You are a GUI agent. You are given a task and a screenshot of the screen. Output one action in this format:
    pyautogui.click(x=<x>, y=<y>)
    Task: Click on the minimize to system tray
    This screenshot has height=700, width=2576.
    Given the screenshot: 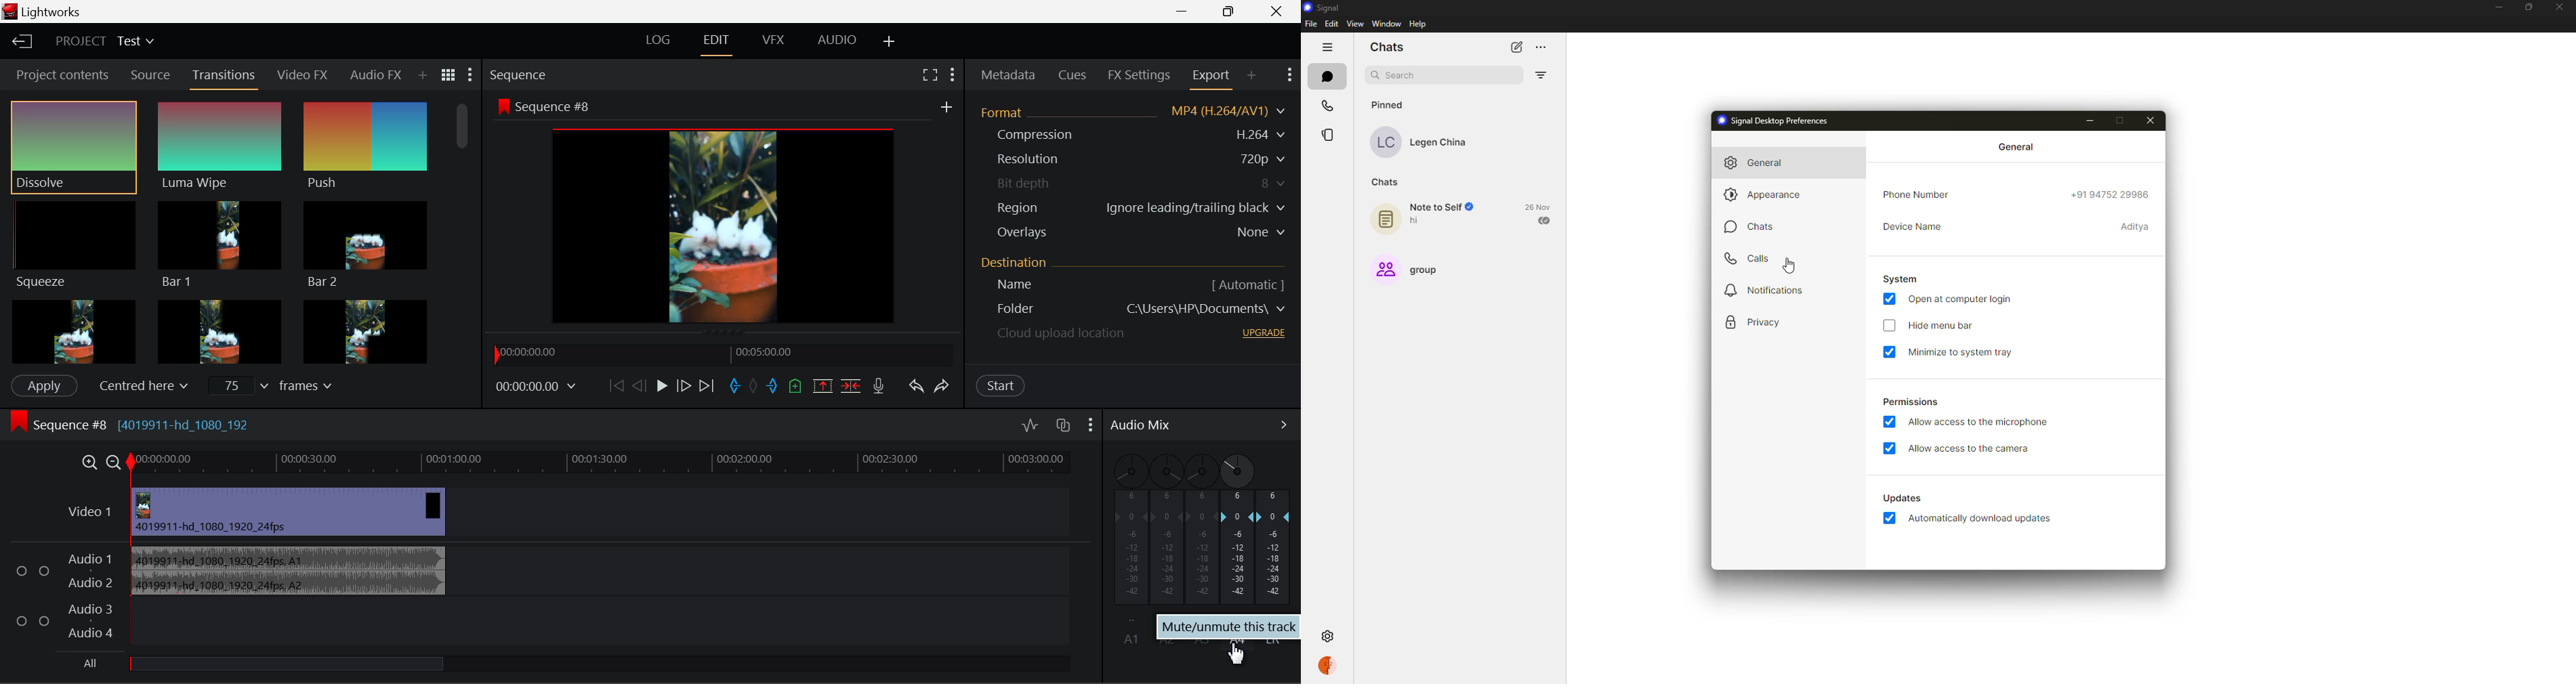 What is the action you would take?
    pyautogui.click(x=1973, y=352)
    